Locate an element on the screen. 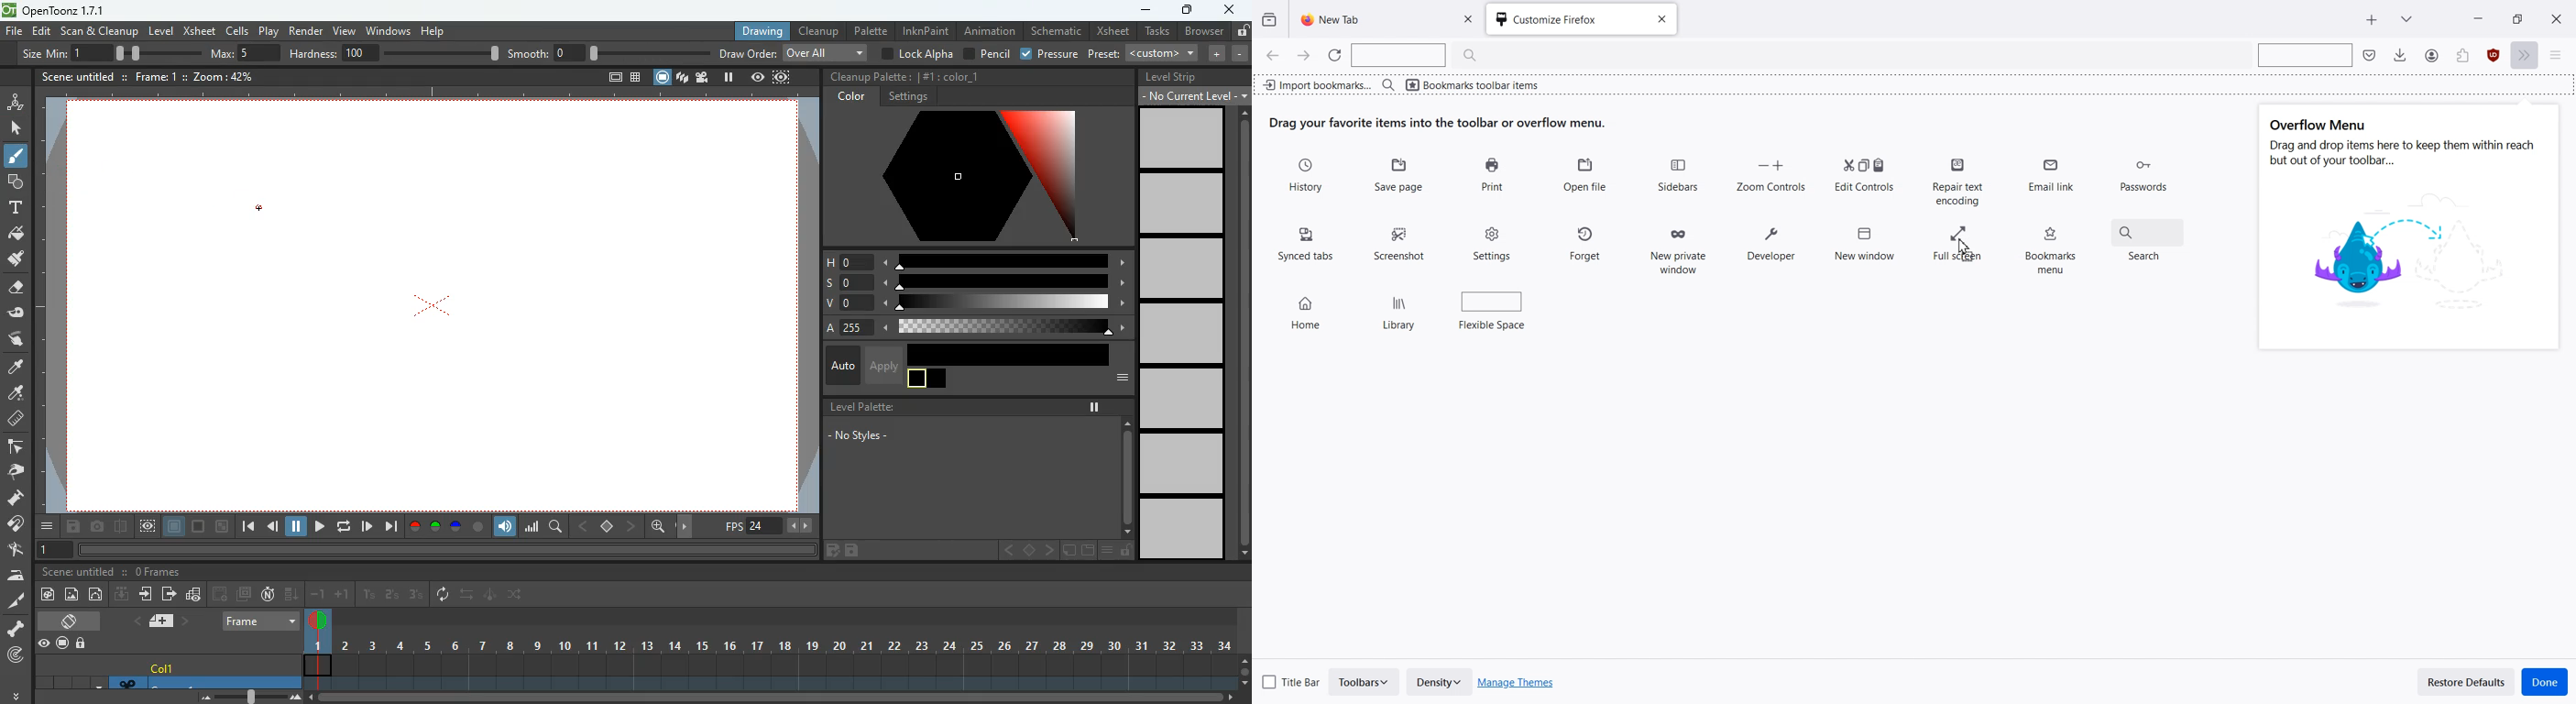 Image resolution: width=2576 pixels, height=728 pixels. More tools is located at coordinates (2528, 56).